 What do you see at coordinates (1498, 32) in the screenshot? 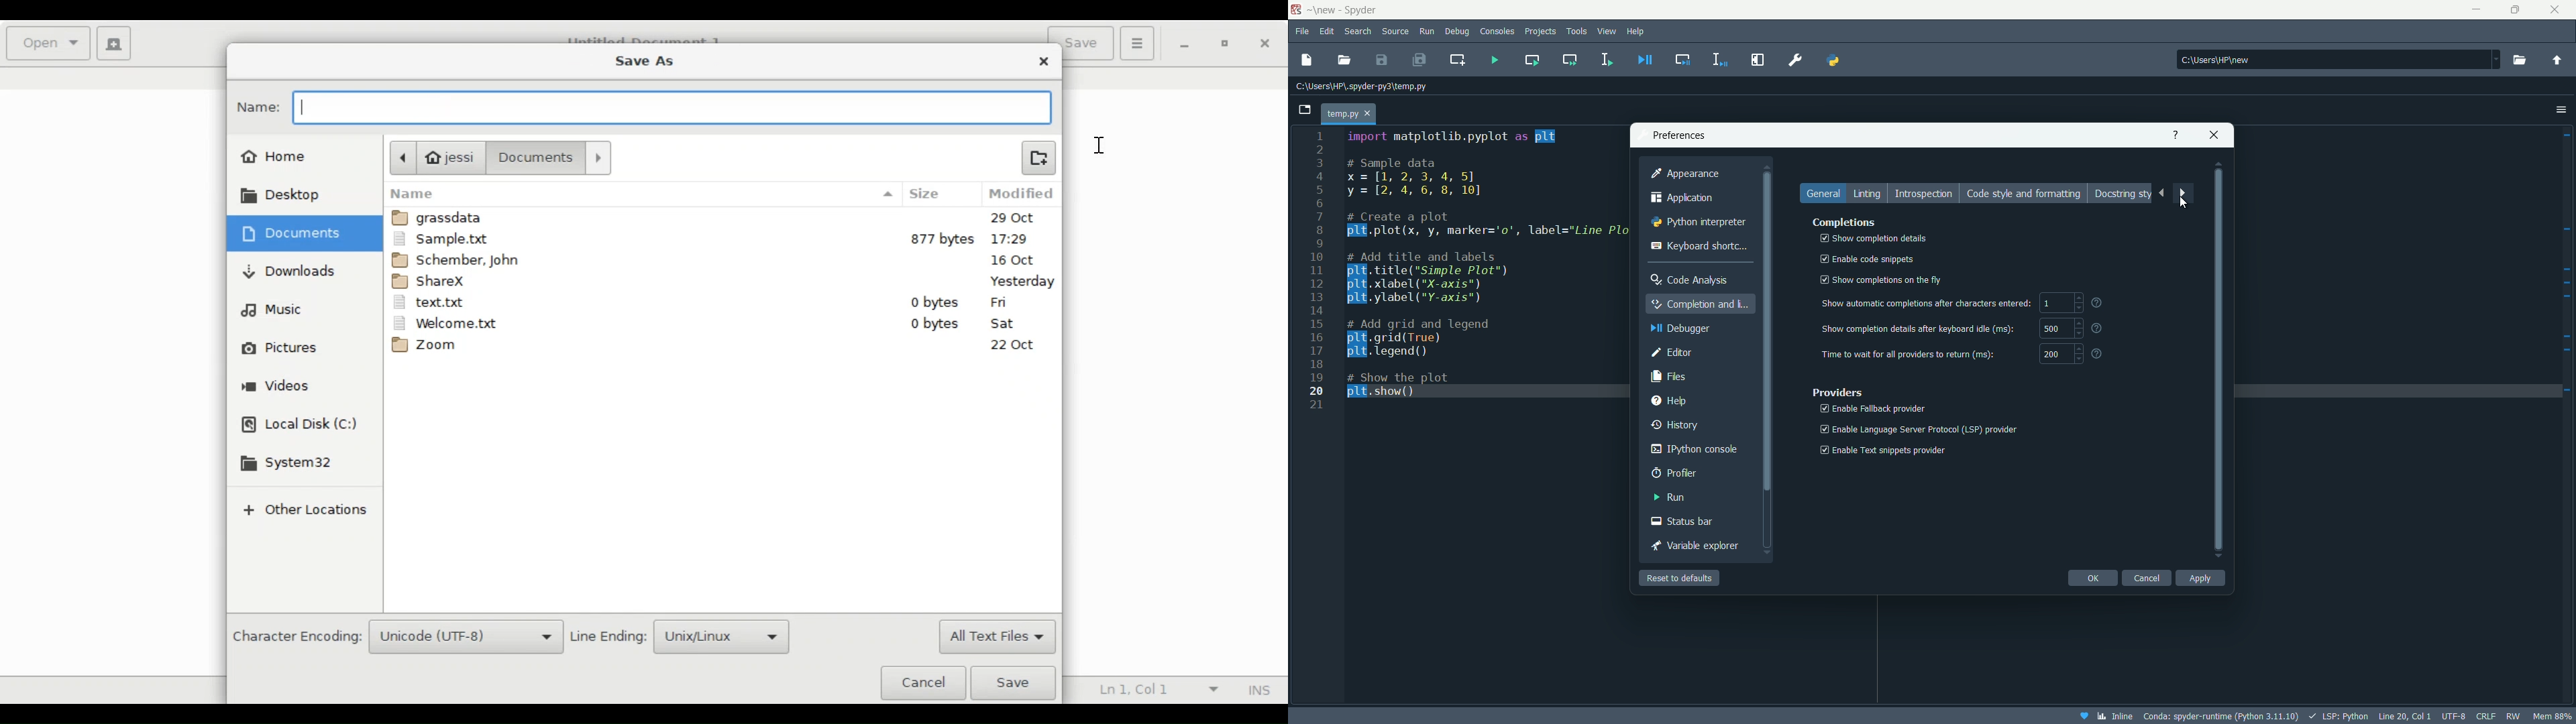
I see `consoles` at bounding box center [1498, 32].